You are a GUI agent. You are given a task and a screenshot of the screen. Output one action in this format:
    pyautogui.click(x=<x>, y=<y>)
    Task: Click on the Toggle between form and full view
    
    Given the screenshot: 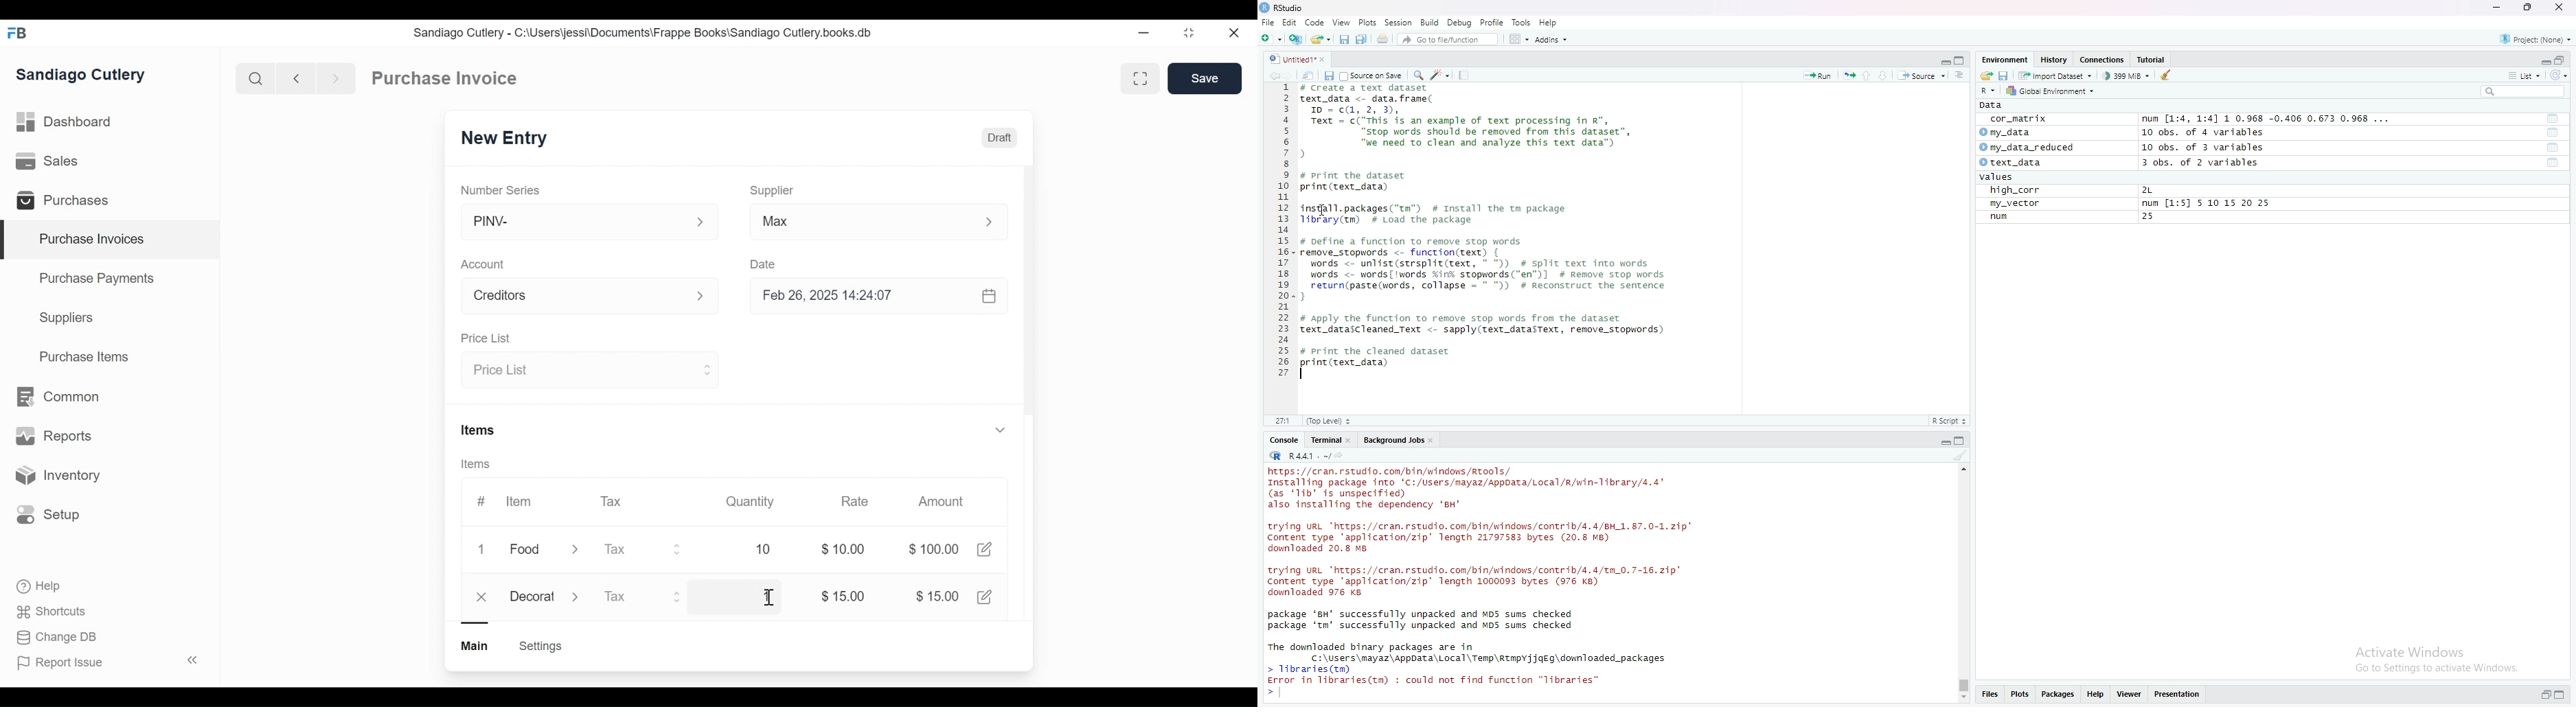 What is the action you would take?
    pyautogui.click(x=1141, y=79)
    